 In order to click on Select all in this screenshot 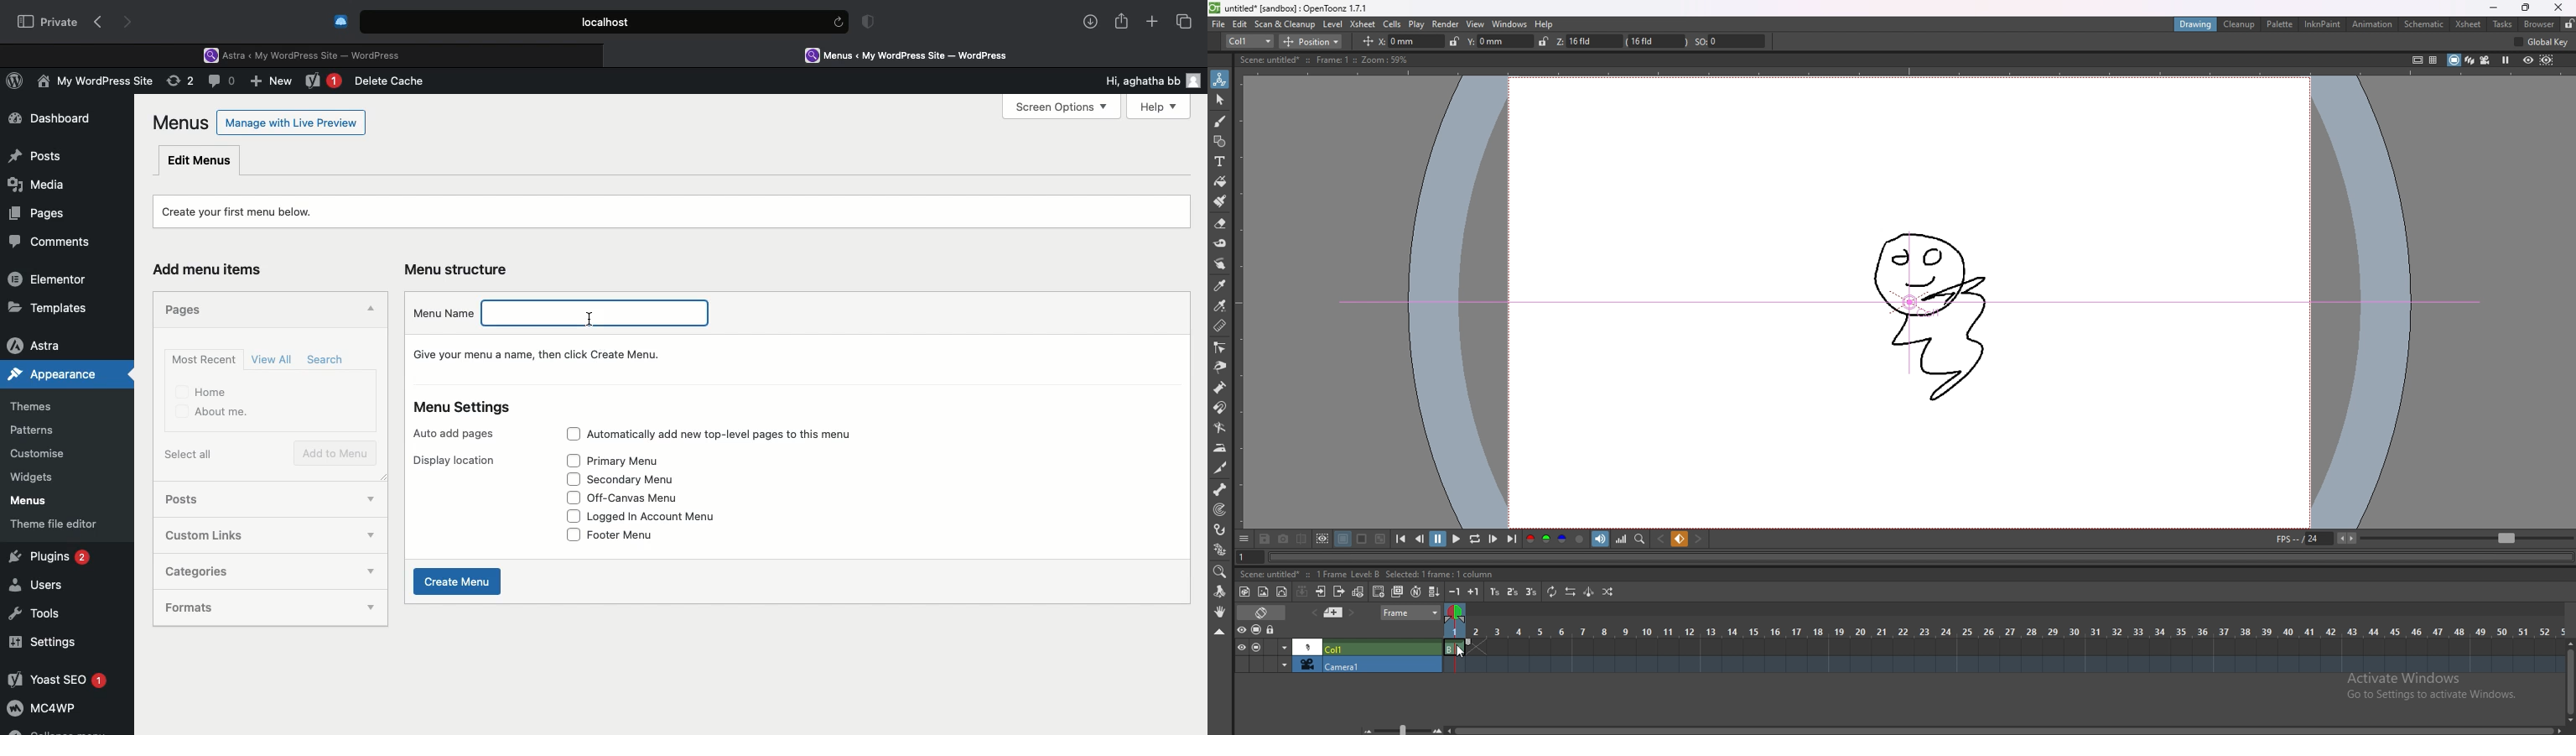, I will do `click(192, 454)`.